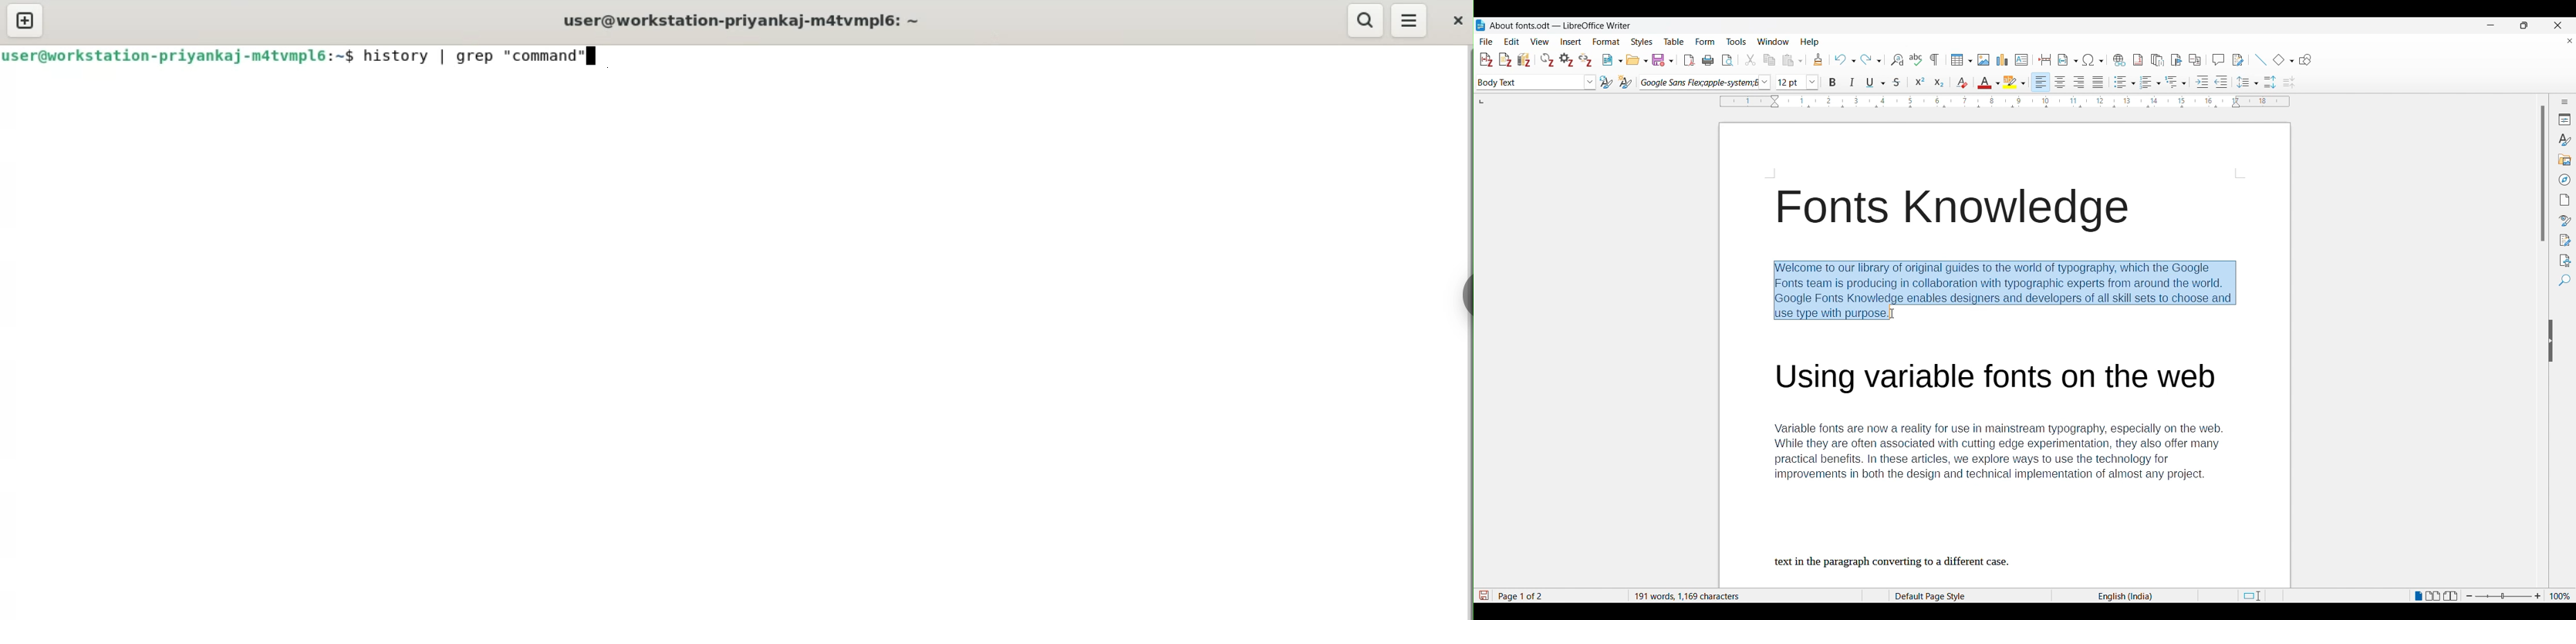 The width and height of the screenshot is (2576, 644). I want to click on Clone formatting, so click(1818, 59).